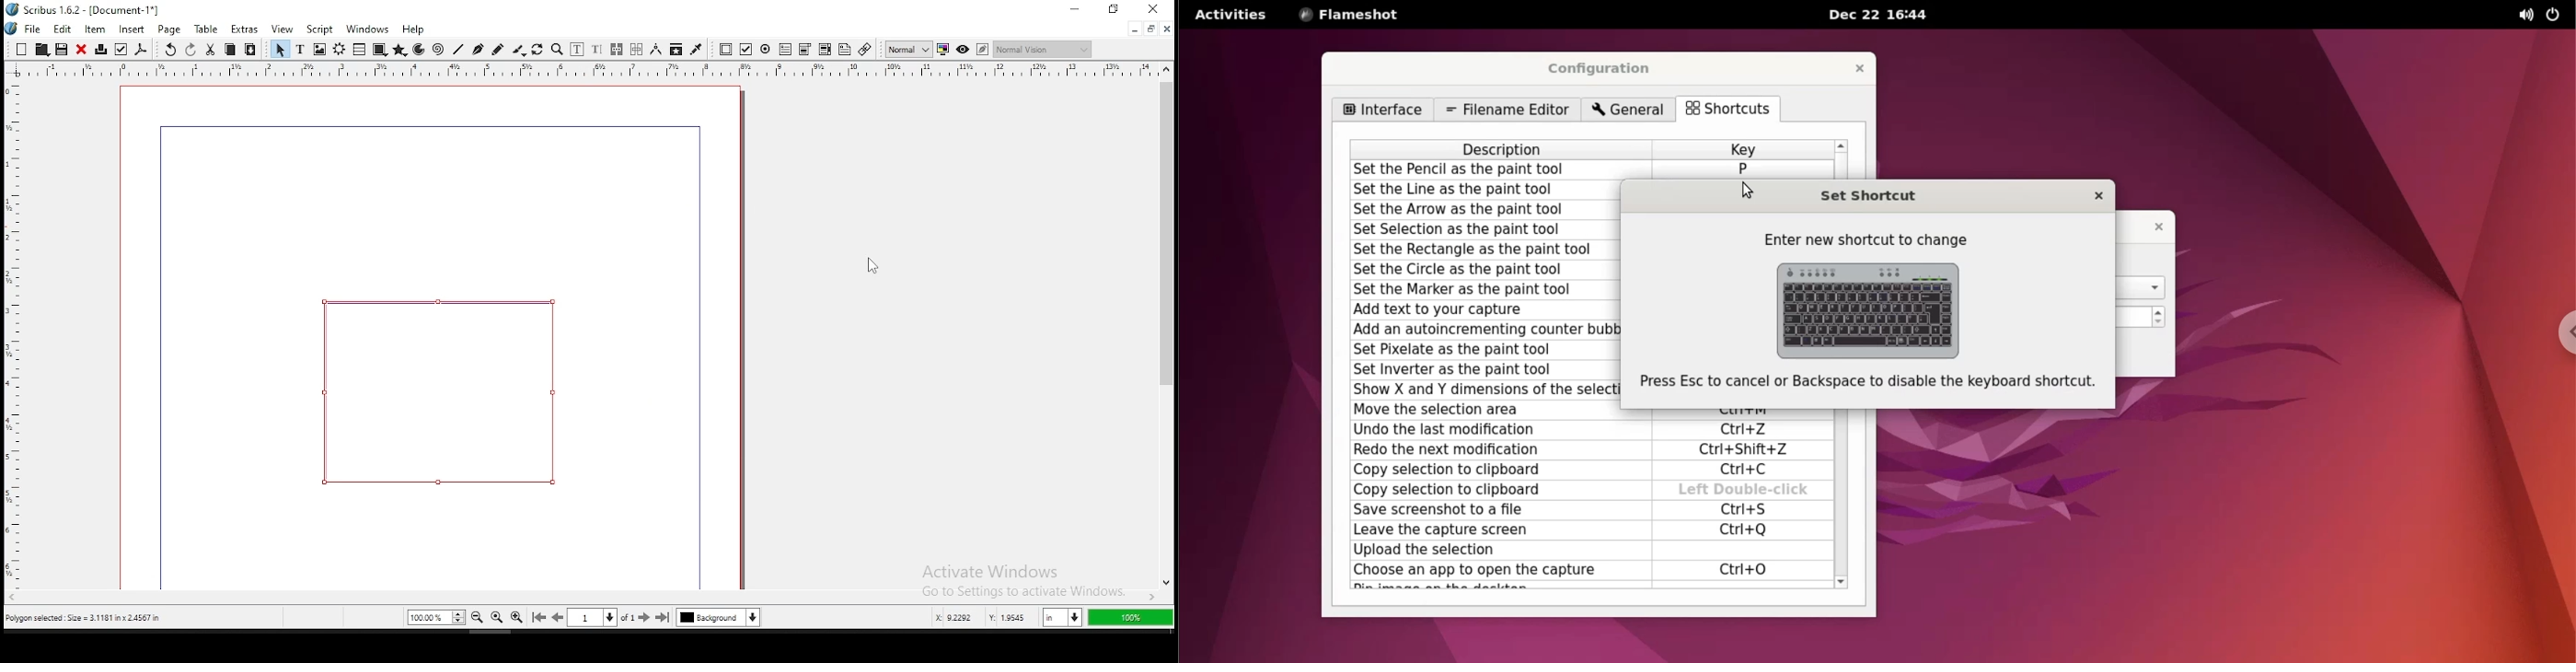  What do you see at coordinates (413, 29) in the screenshot?
I see `help` at bounding box center [413, 29].